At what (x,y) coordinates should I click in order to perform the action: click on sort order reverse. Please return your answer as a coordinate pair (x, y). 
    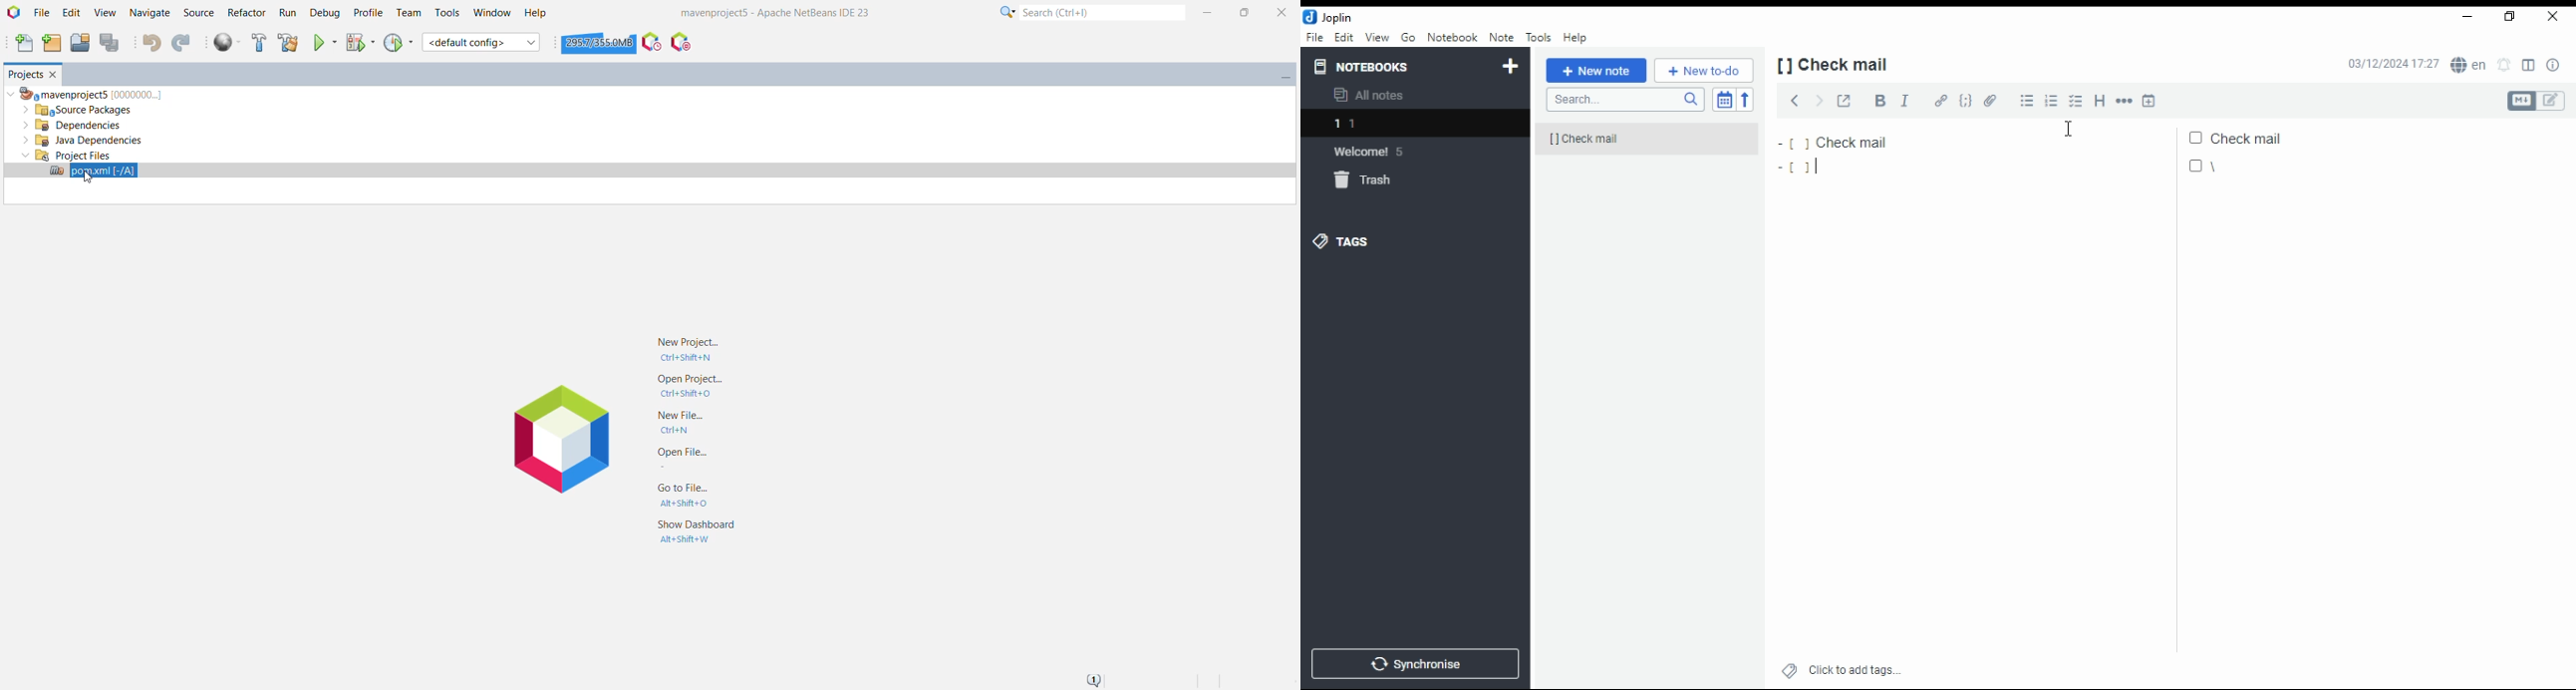
    Looking at the image, I should click on (1745, 99).